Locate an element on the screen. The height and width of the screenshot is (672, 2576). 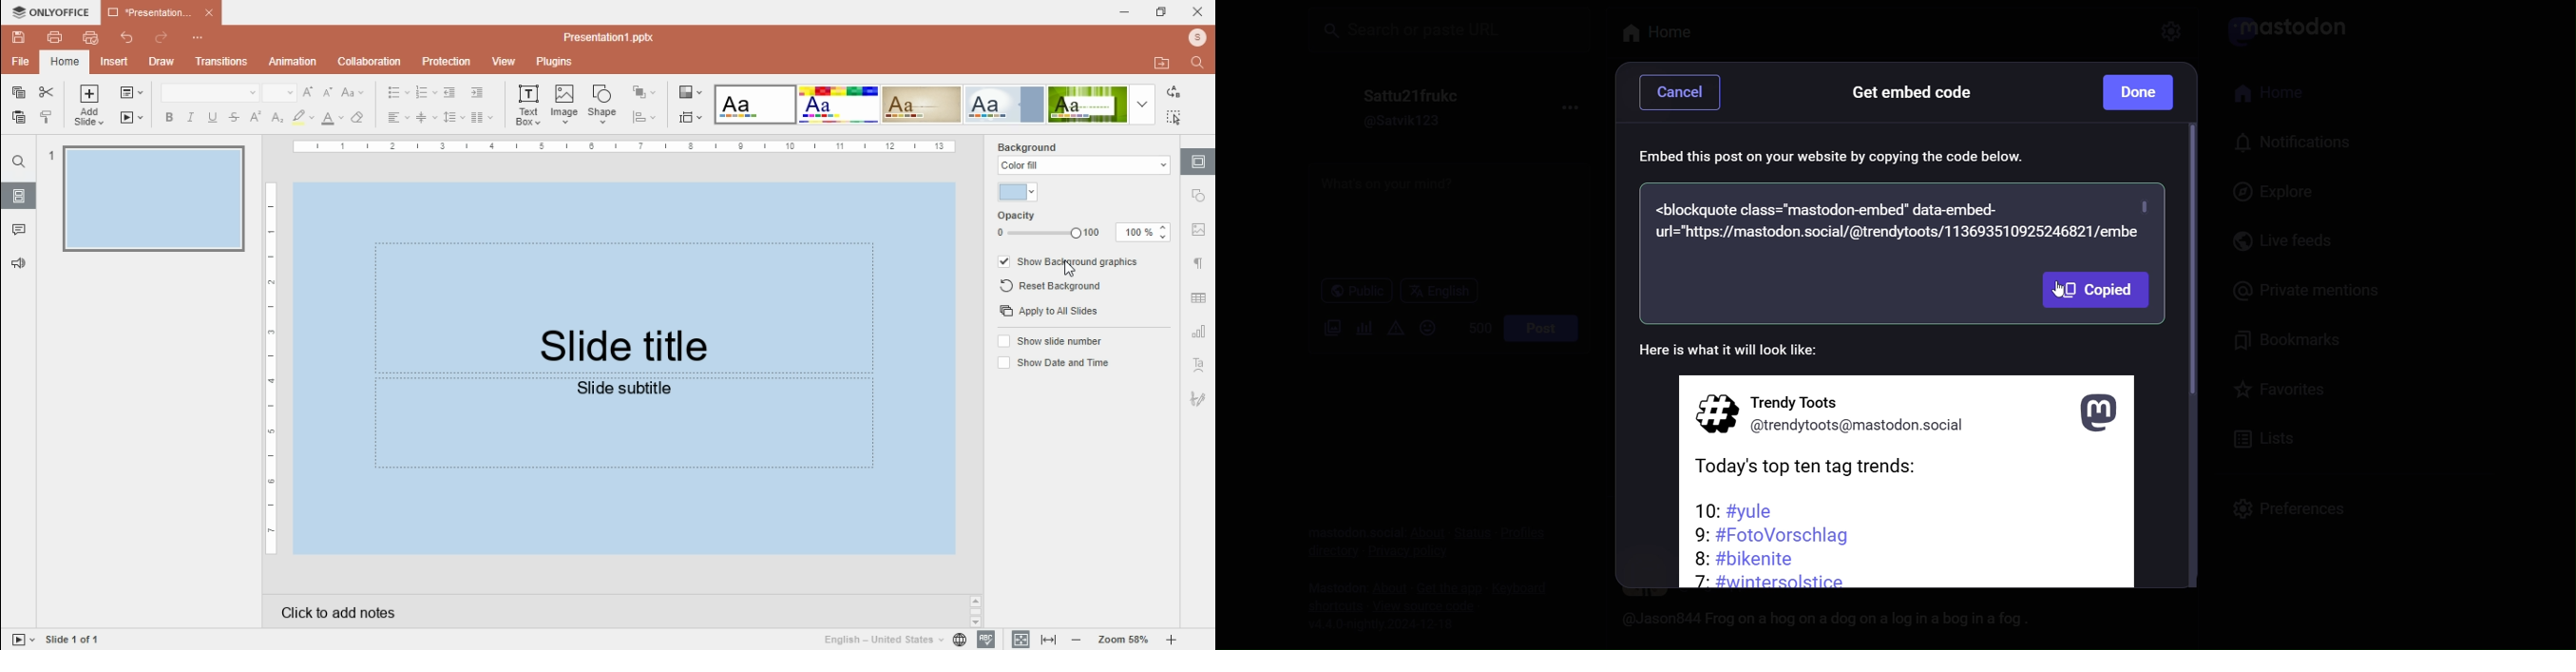
chart settings is located at coordinates (1199, 333).